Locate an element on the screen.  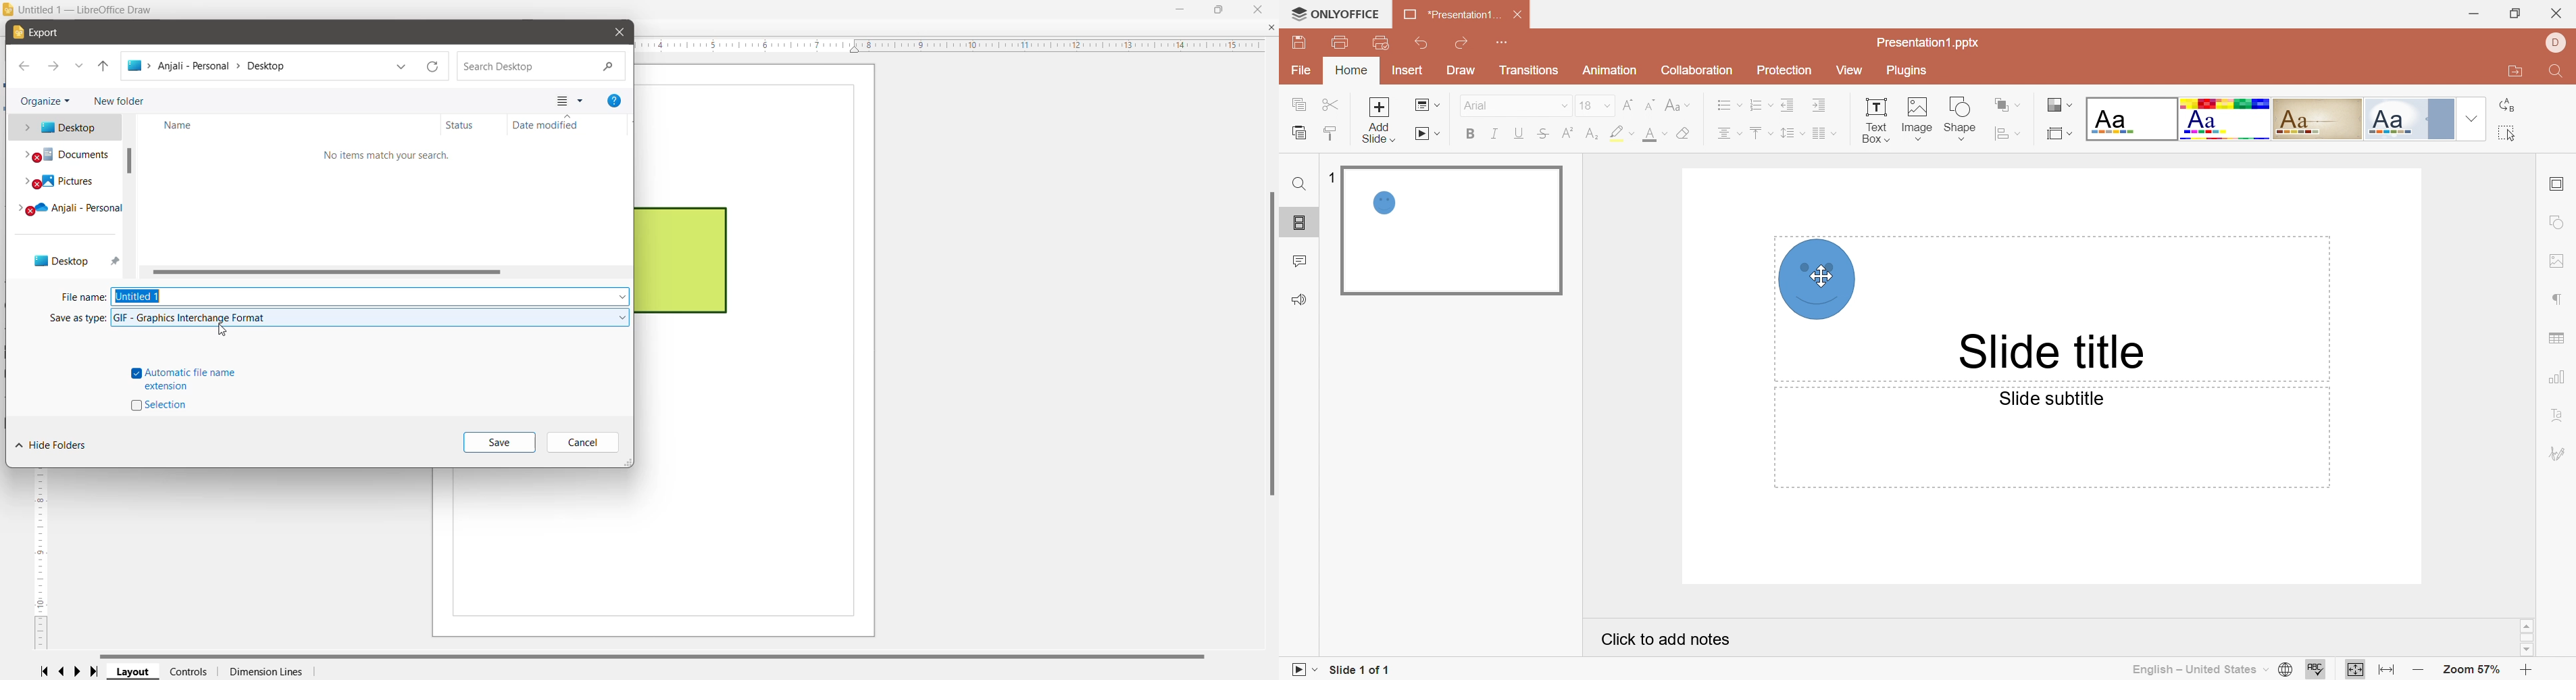
Restore Down is located at coordinates (2514, 16).